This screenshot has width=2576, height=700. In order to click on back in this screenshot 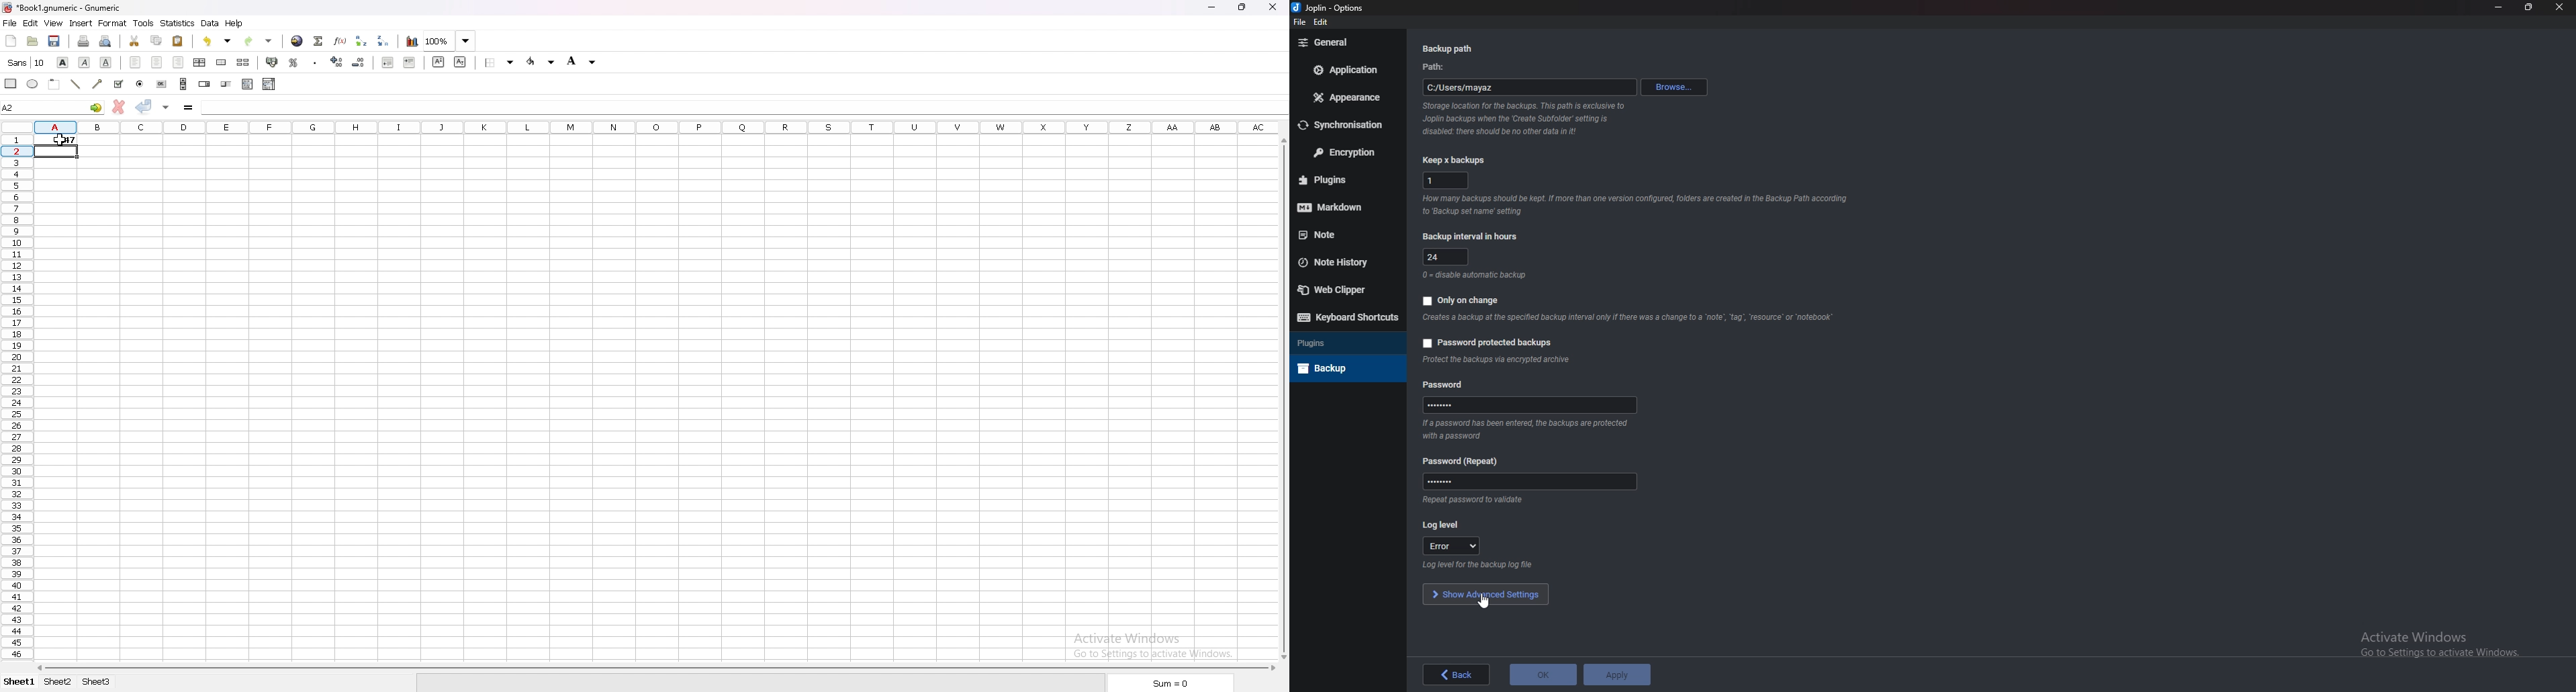, I will do `click(1456, 675)`.